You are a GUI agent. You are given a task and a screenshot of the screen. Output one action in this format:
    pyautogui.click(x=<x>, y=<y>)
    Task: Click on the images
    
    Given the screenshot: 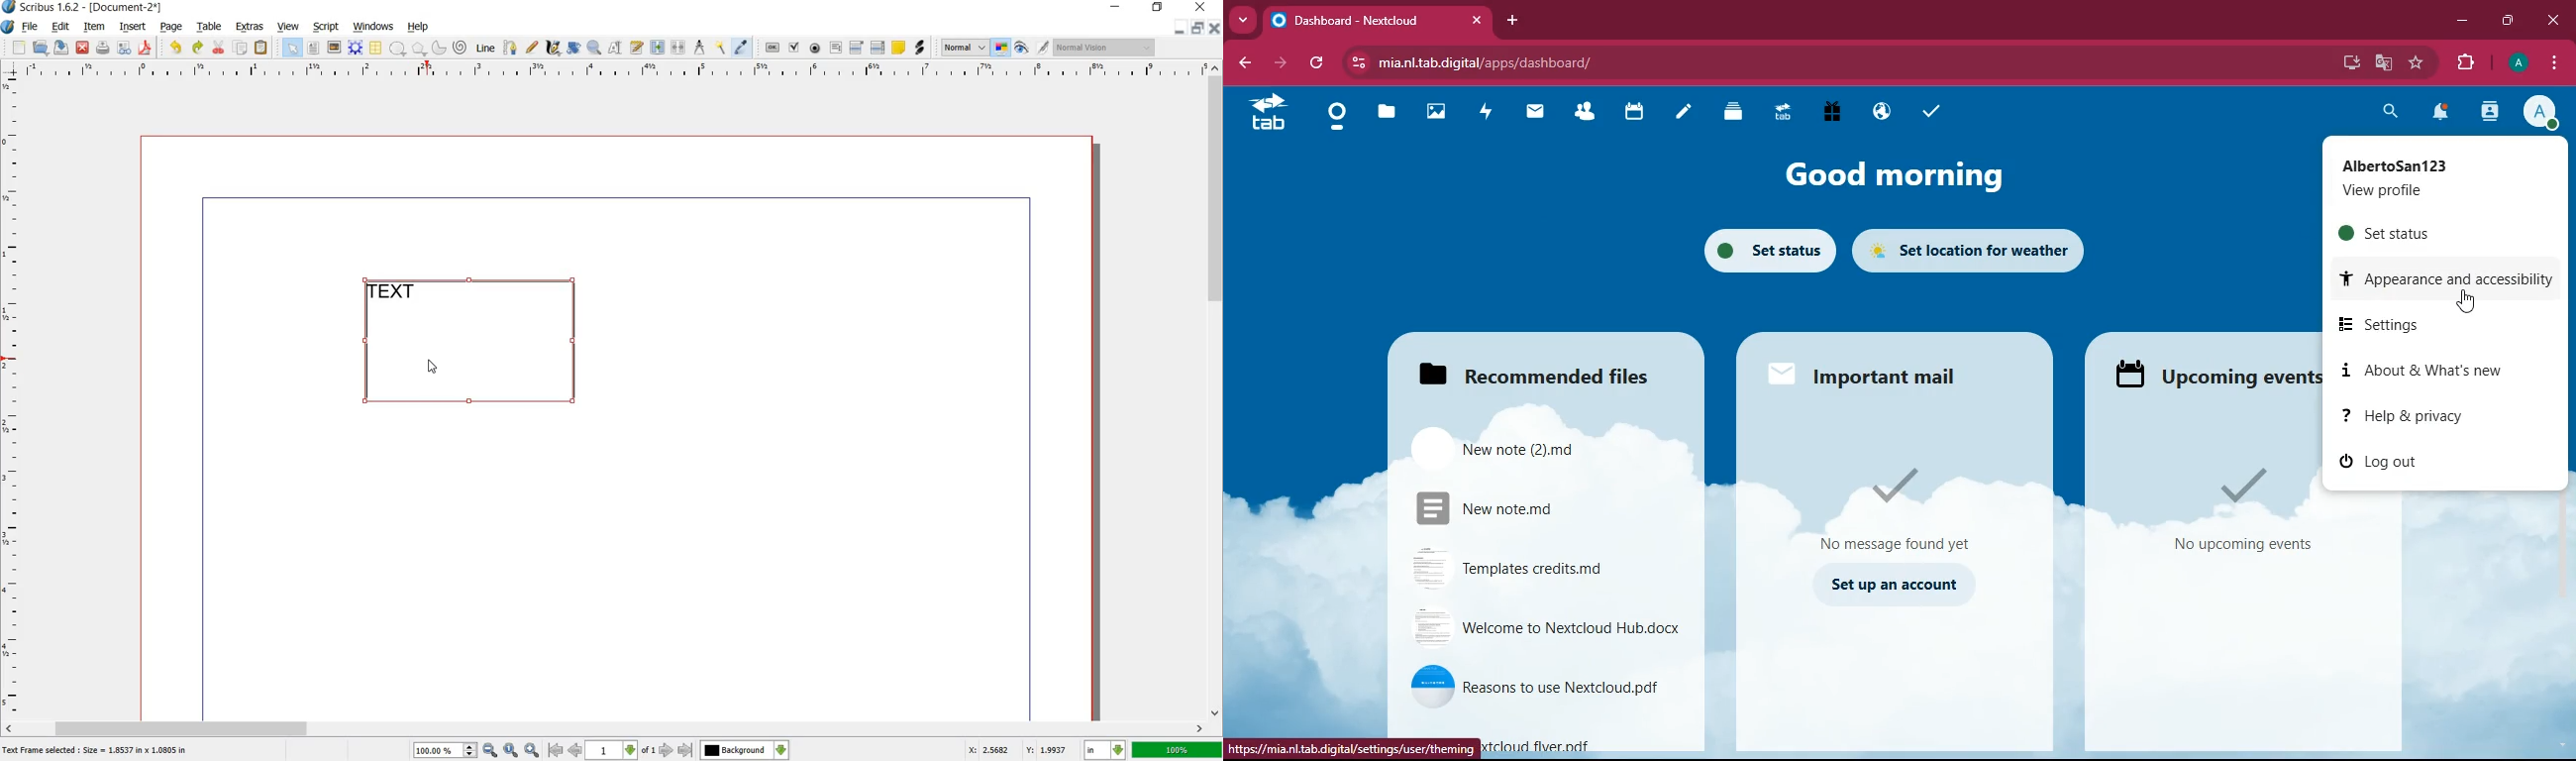 What is the action you would take?
    pyautogui.click(x=1441, y=112)
    